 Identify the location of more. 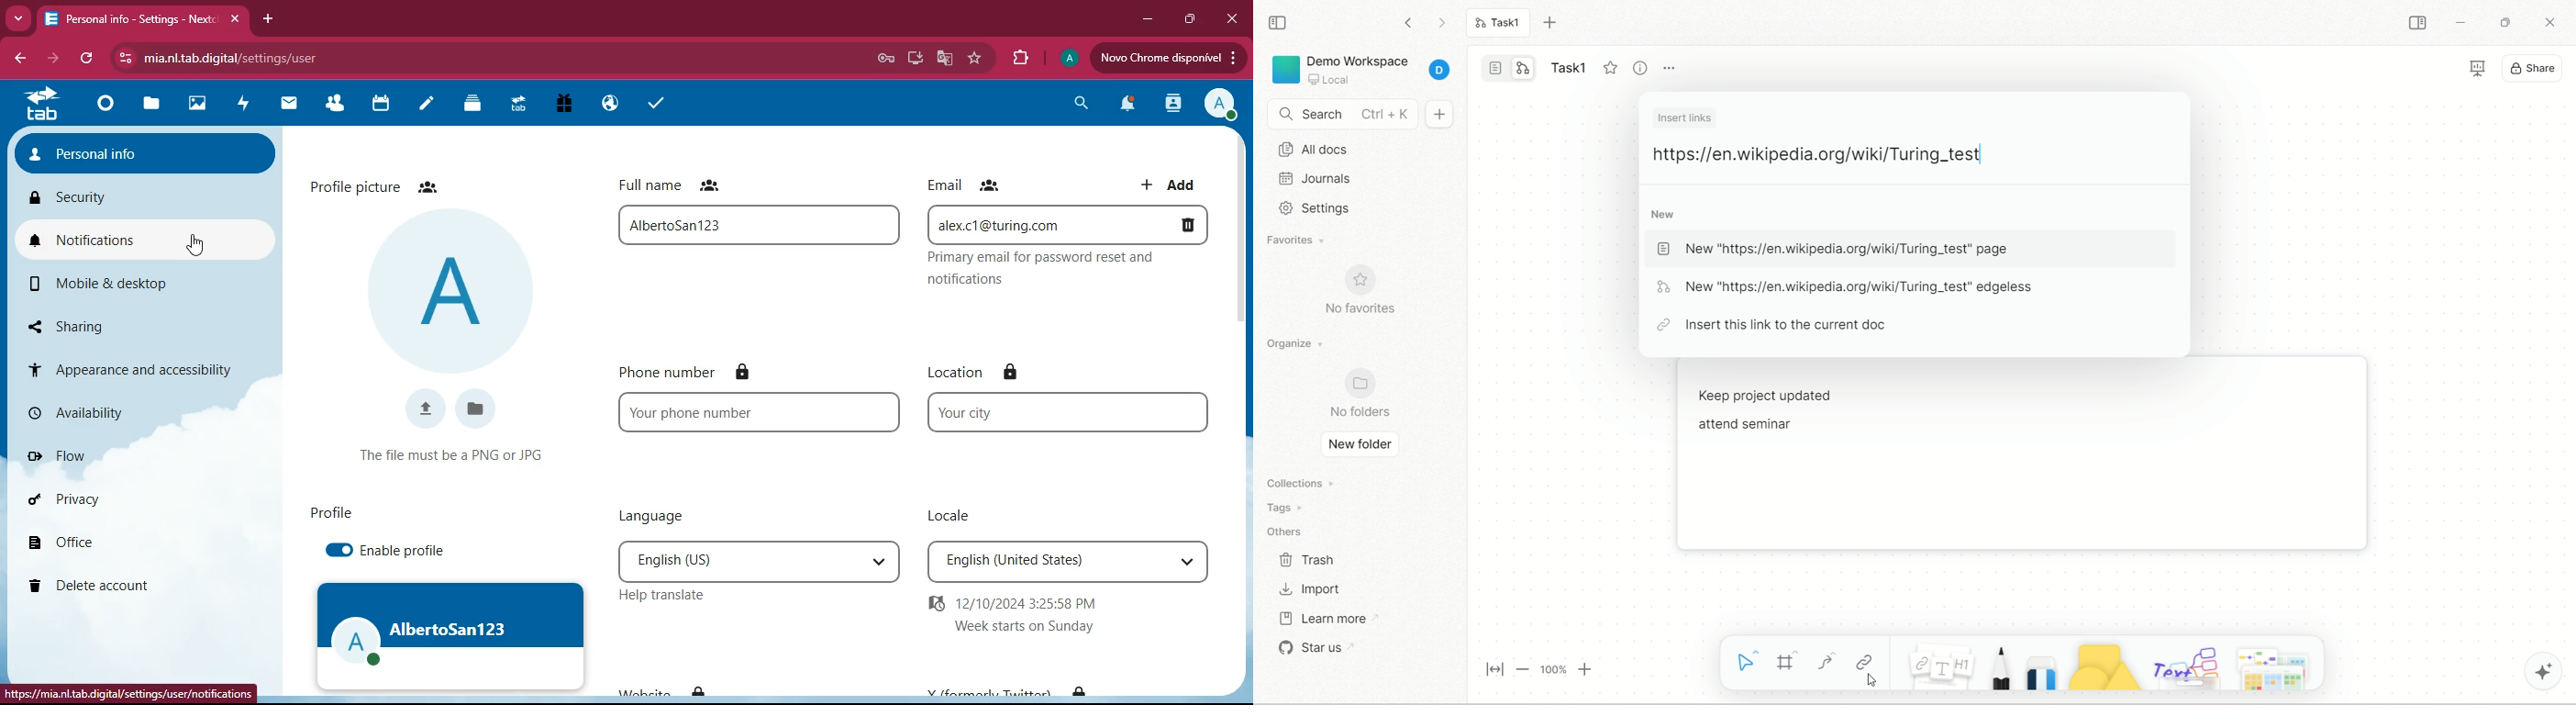
(17, 17).